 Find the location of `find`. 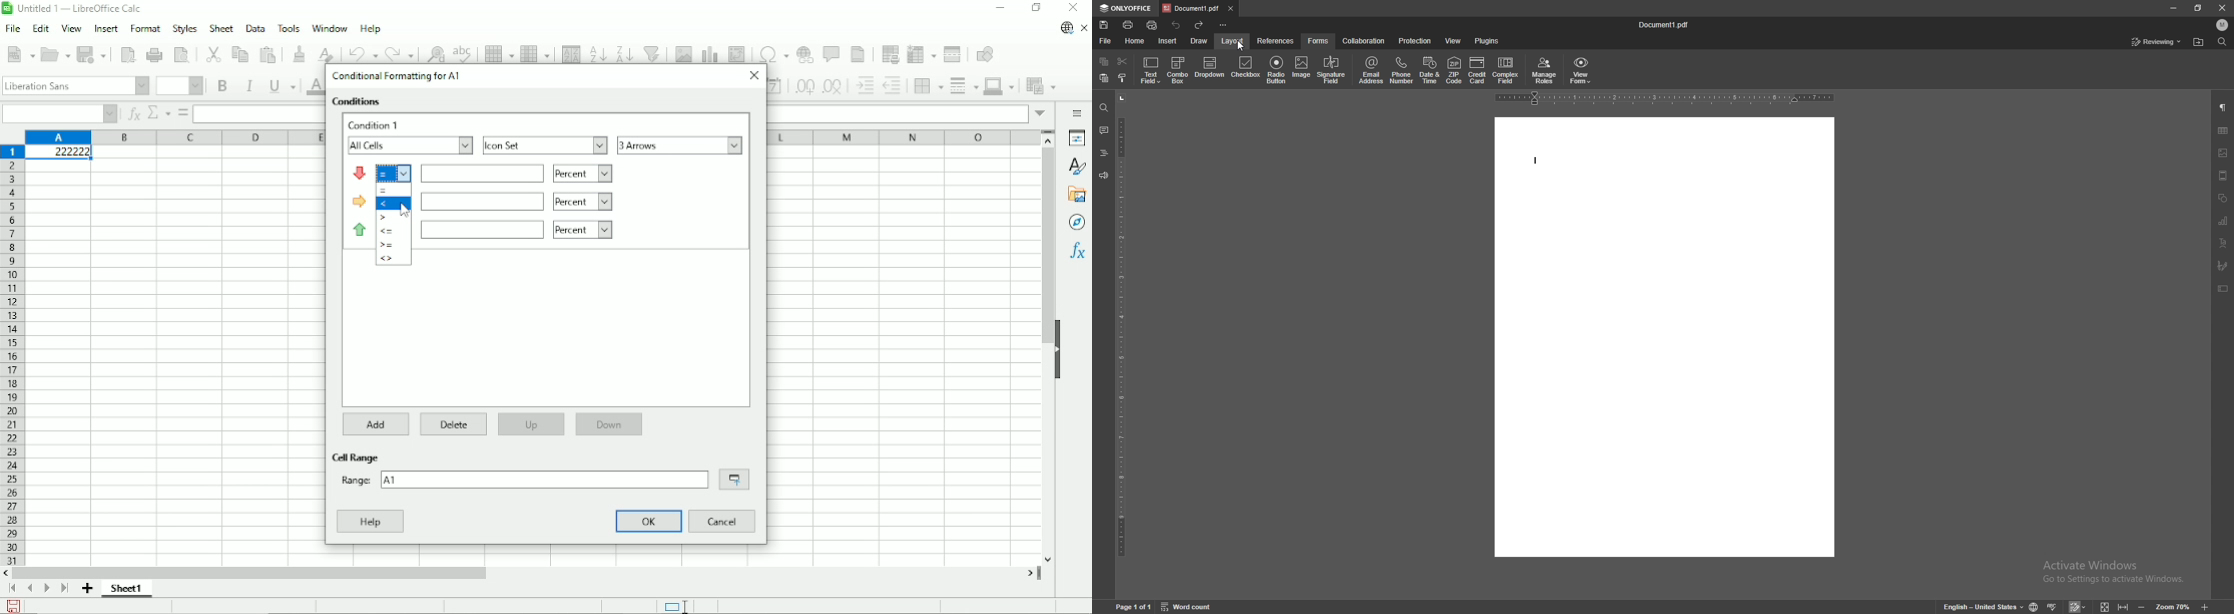

find is located at coordinates (2223, 42).